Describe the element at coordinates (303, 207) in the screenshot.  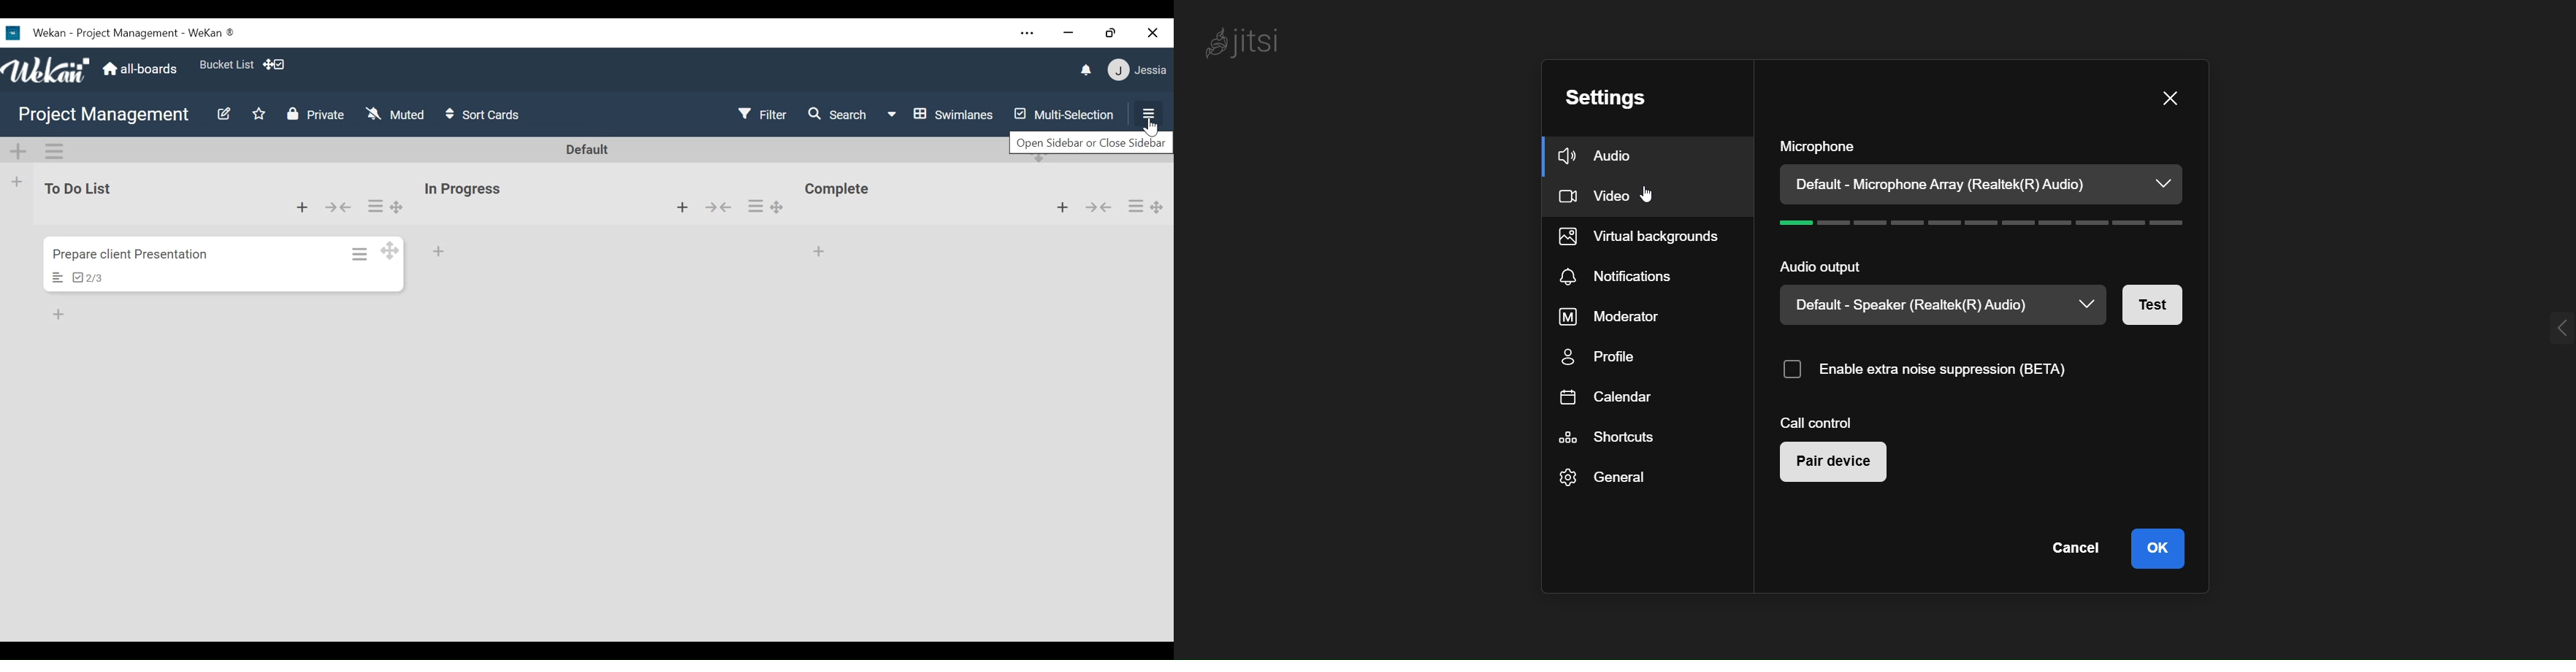
I see `Add card to bottom of thelist` at that location.